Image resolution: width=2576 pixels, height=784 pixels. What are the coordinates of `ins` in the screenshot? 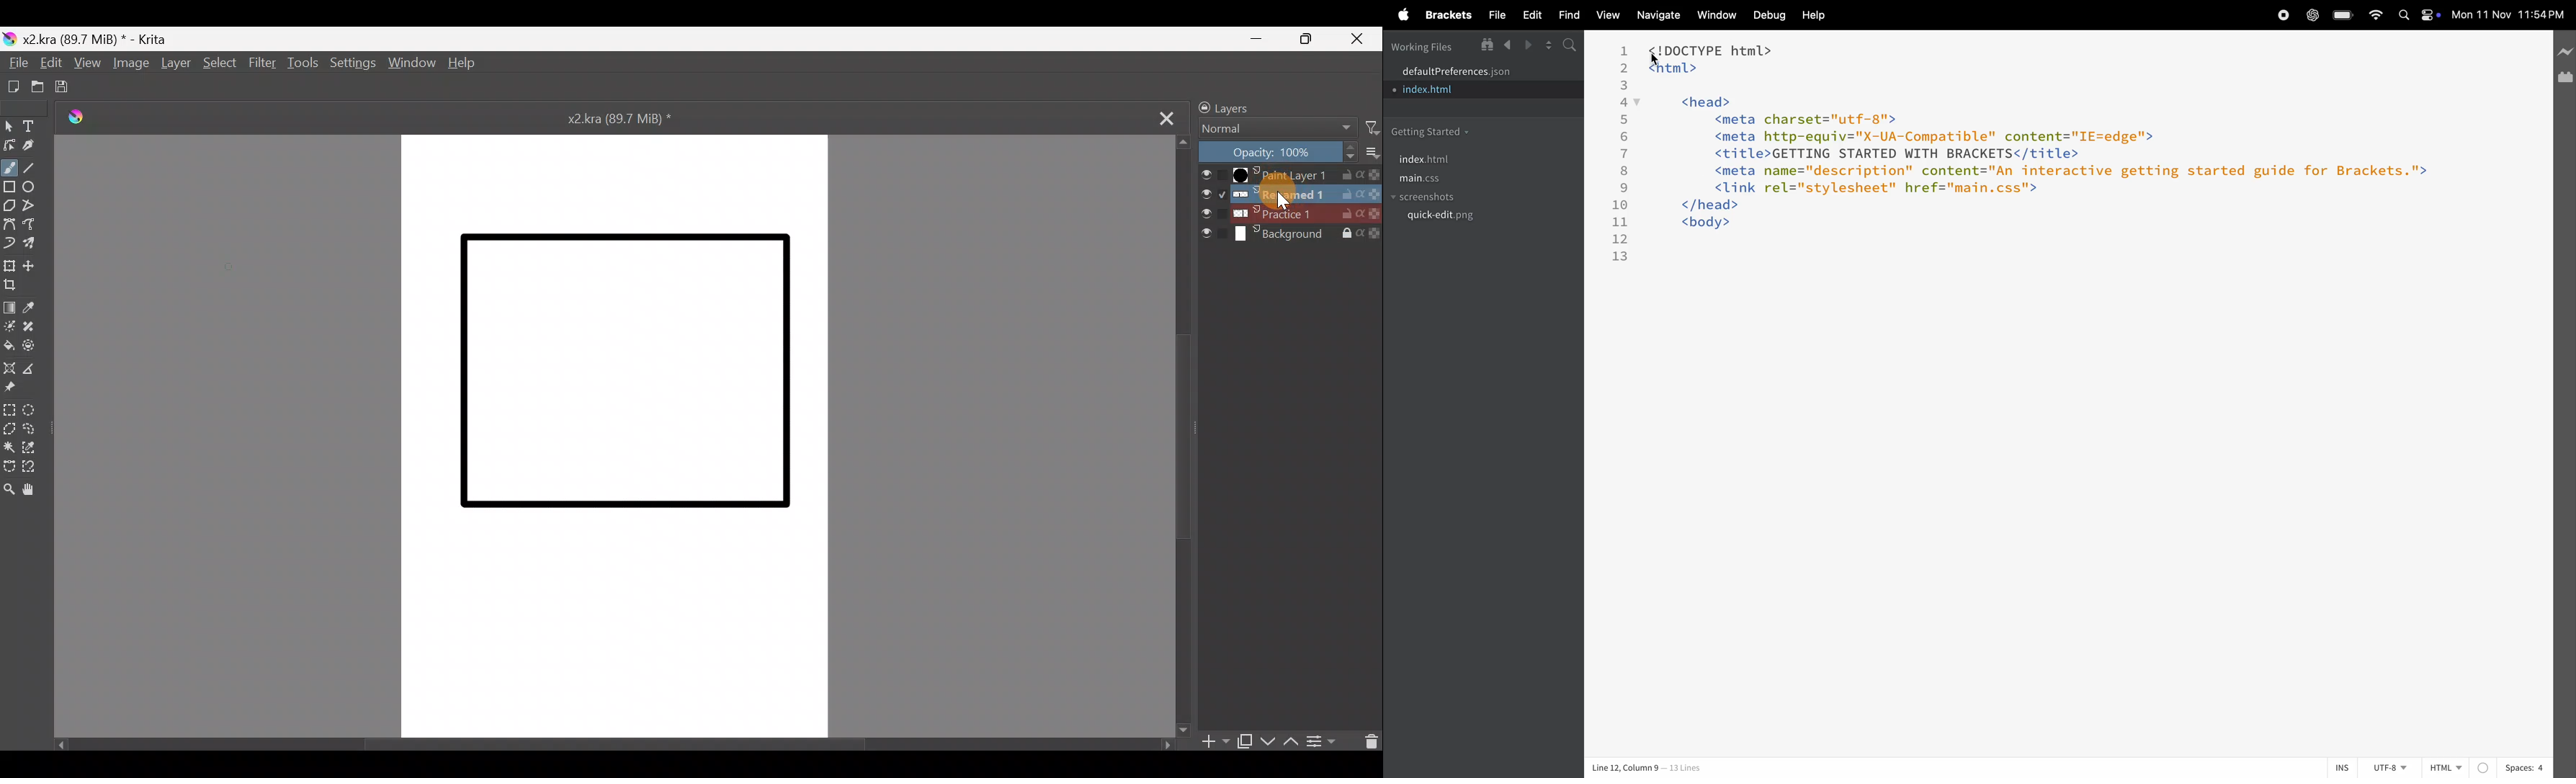 It's located at (2342, 767).